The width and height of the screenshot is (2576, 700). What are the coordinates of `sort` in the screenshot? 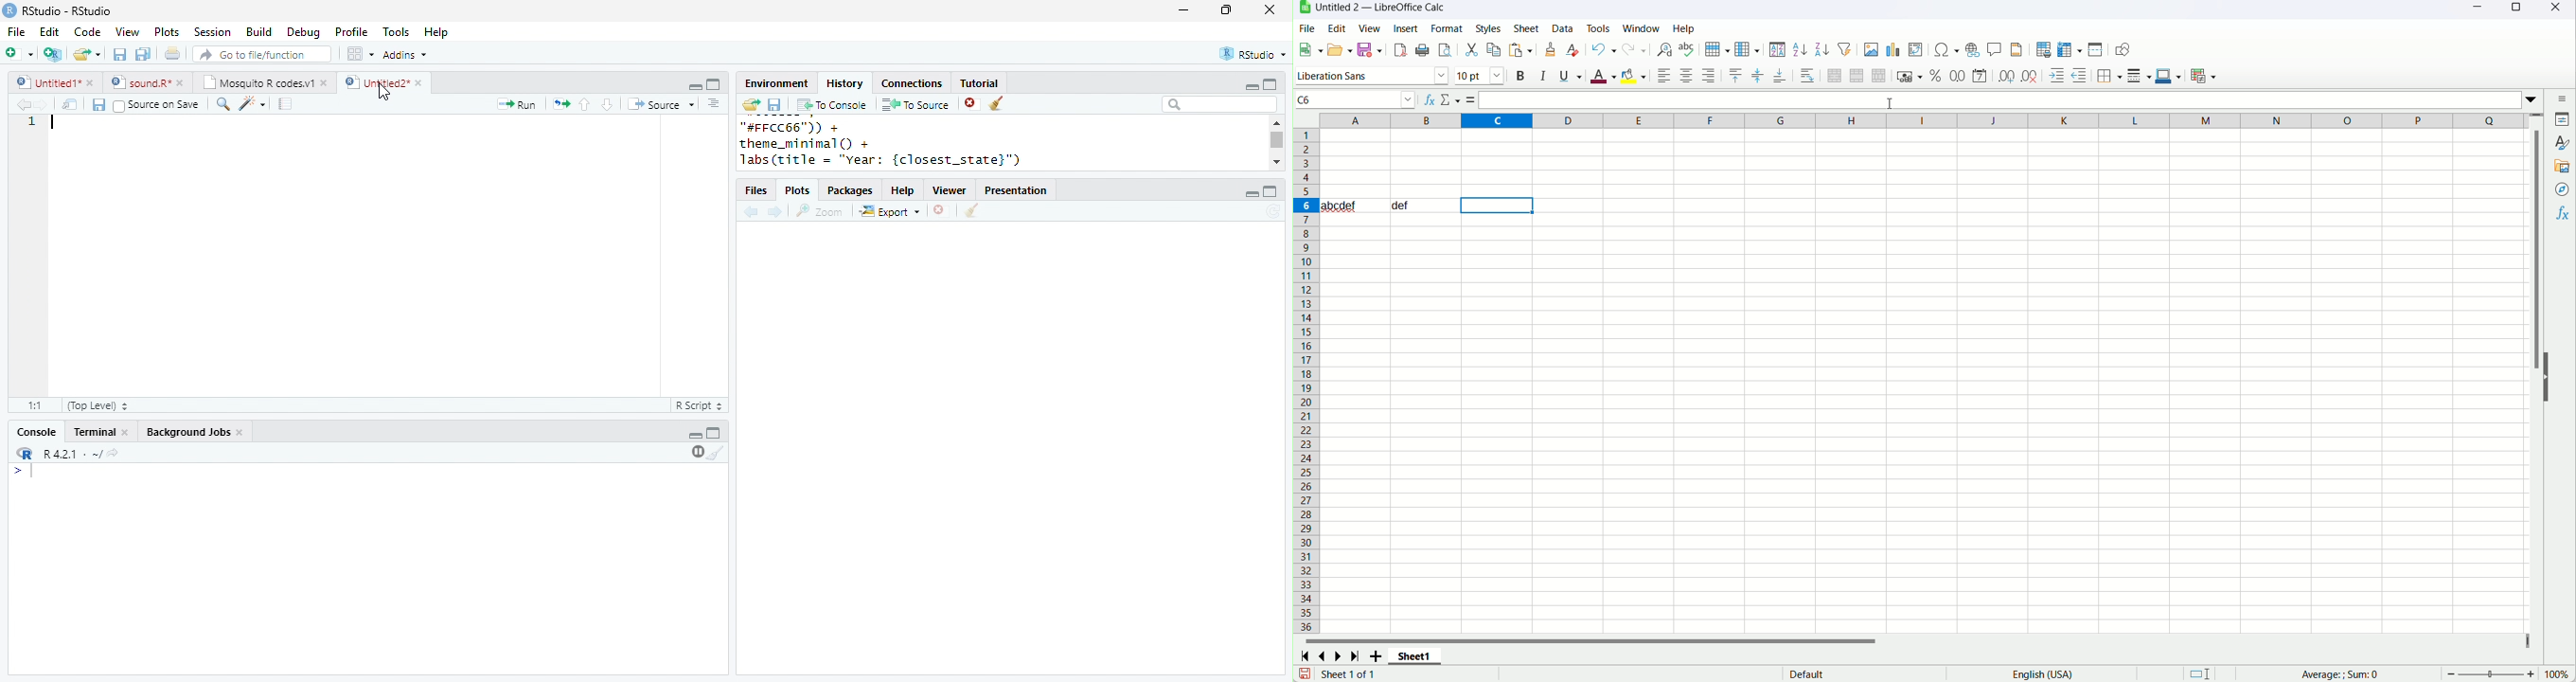 It's located at (1778, 51).